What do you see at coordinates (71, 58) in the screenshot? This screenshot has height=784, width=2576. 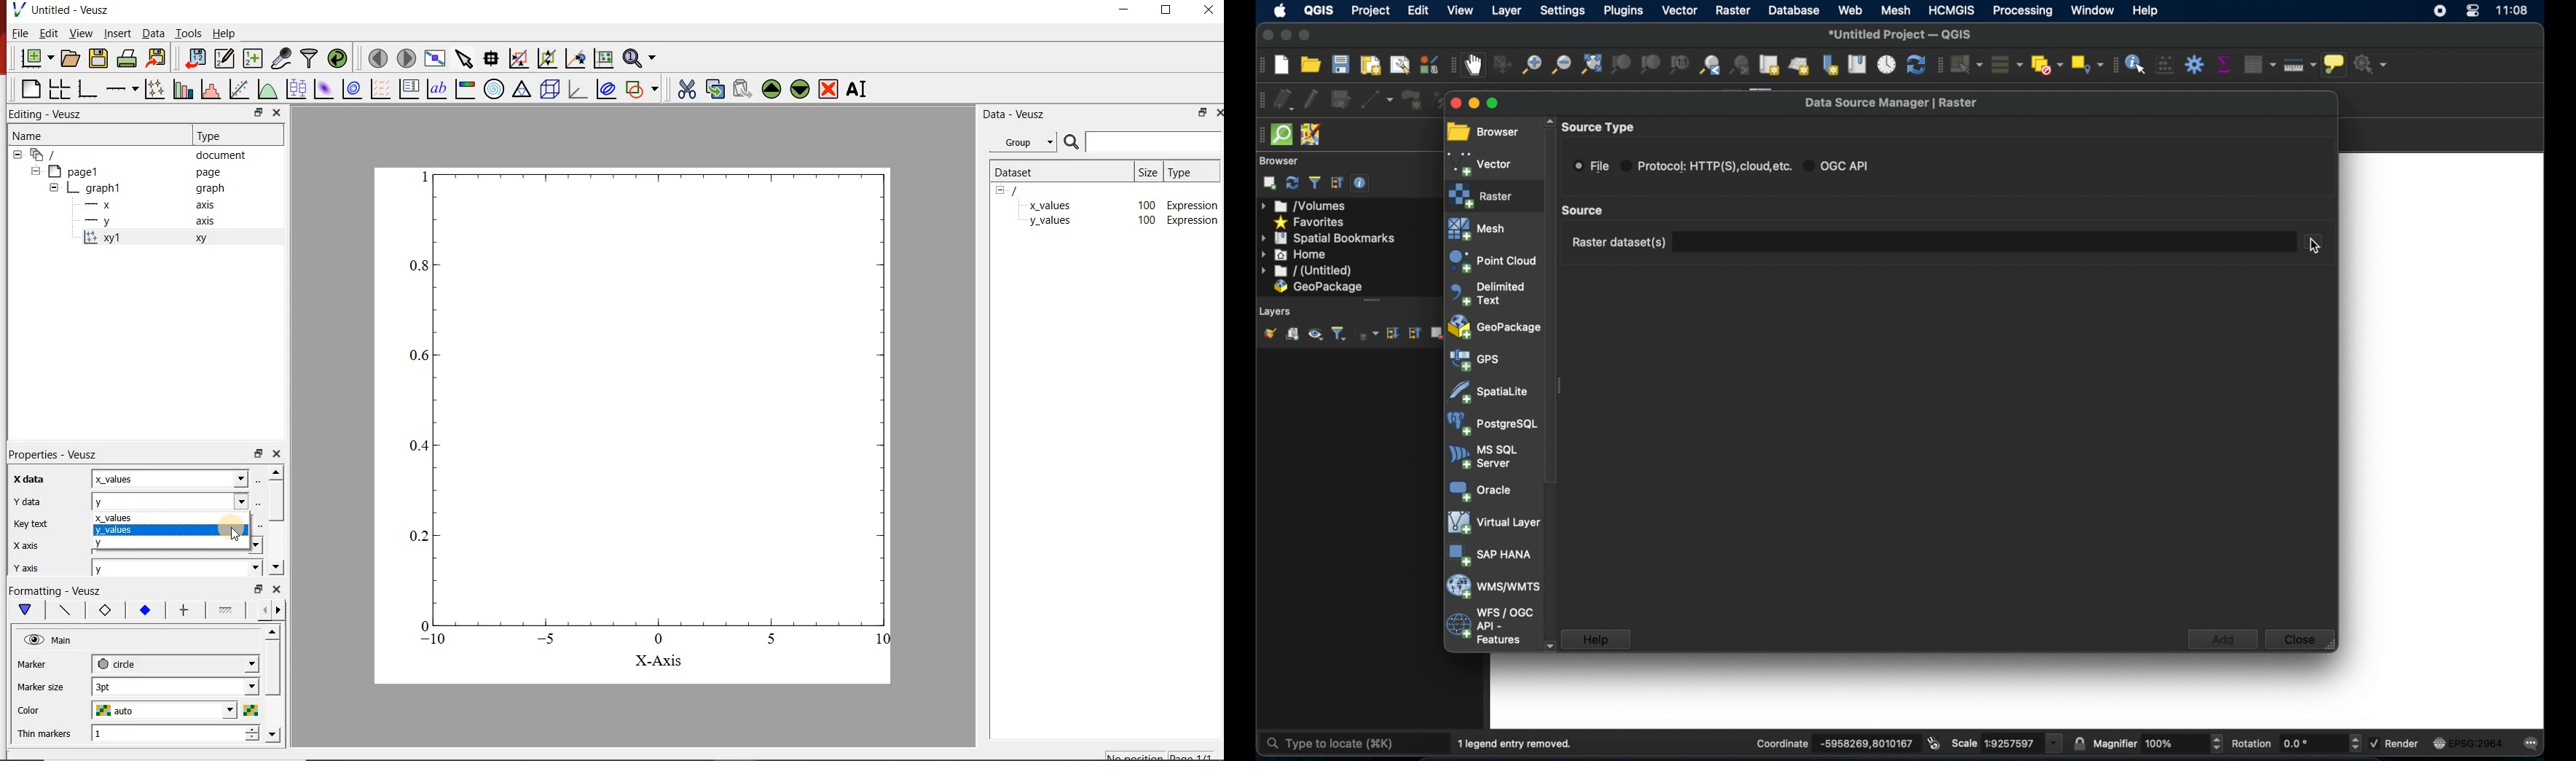 I see `open document` at bounding box center [71, 58].